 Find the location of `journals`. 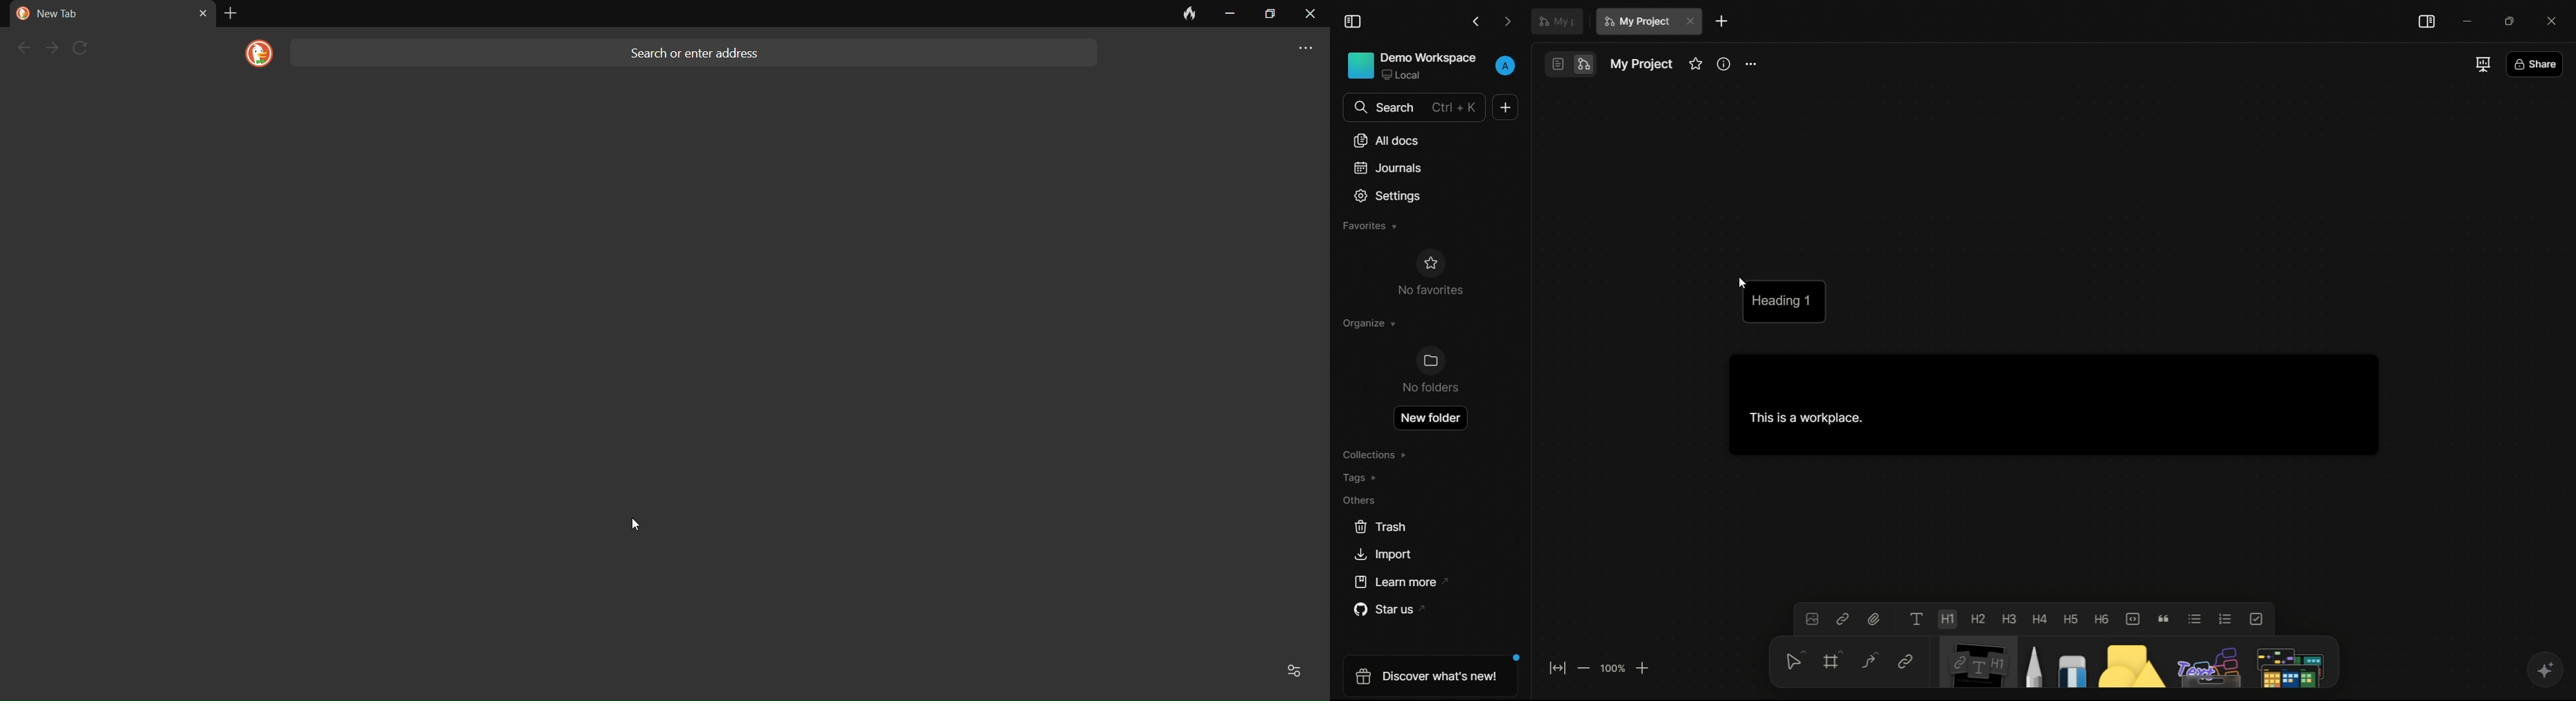

journals is located at coordinates (1392, 168).